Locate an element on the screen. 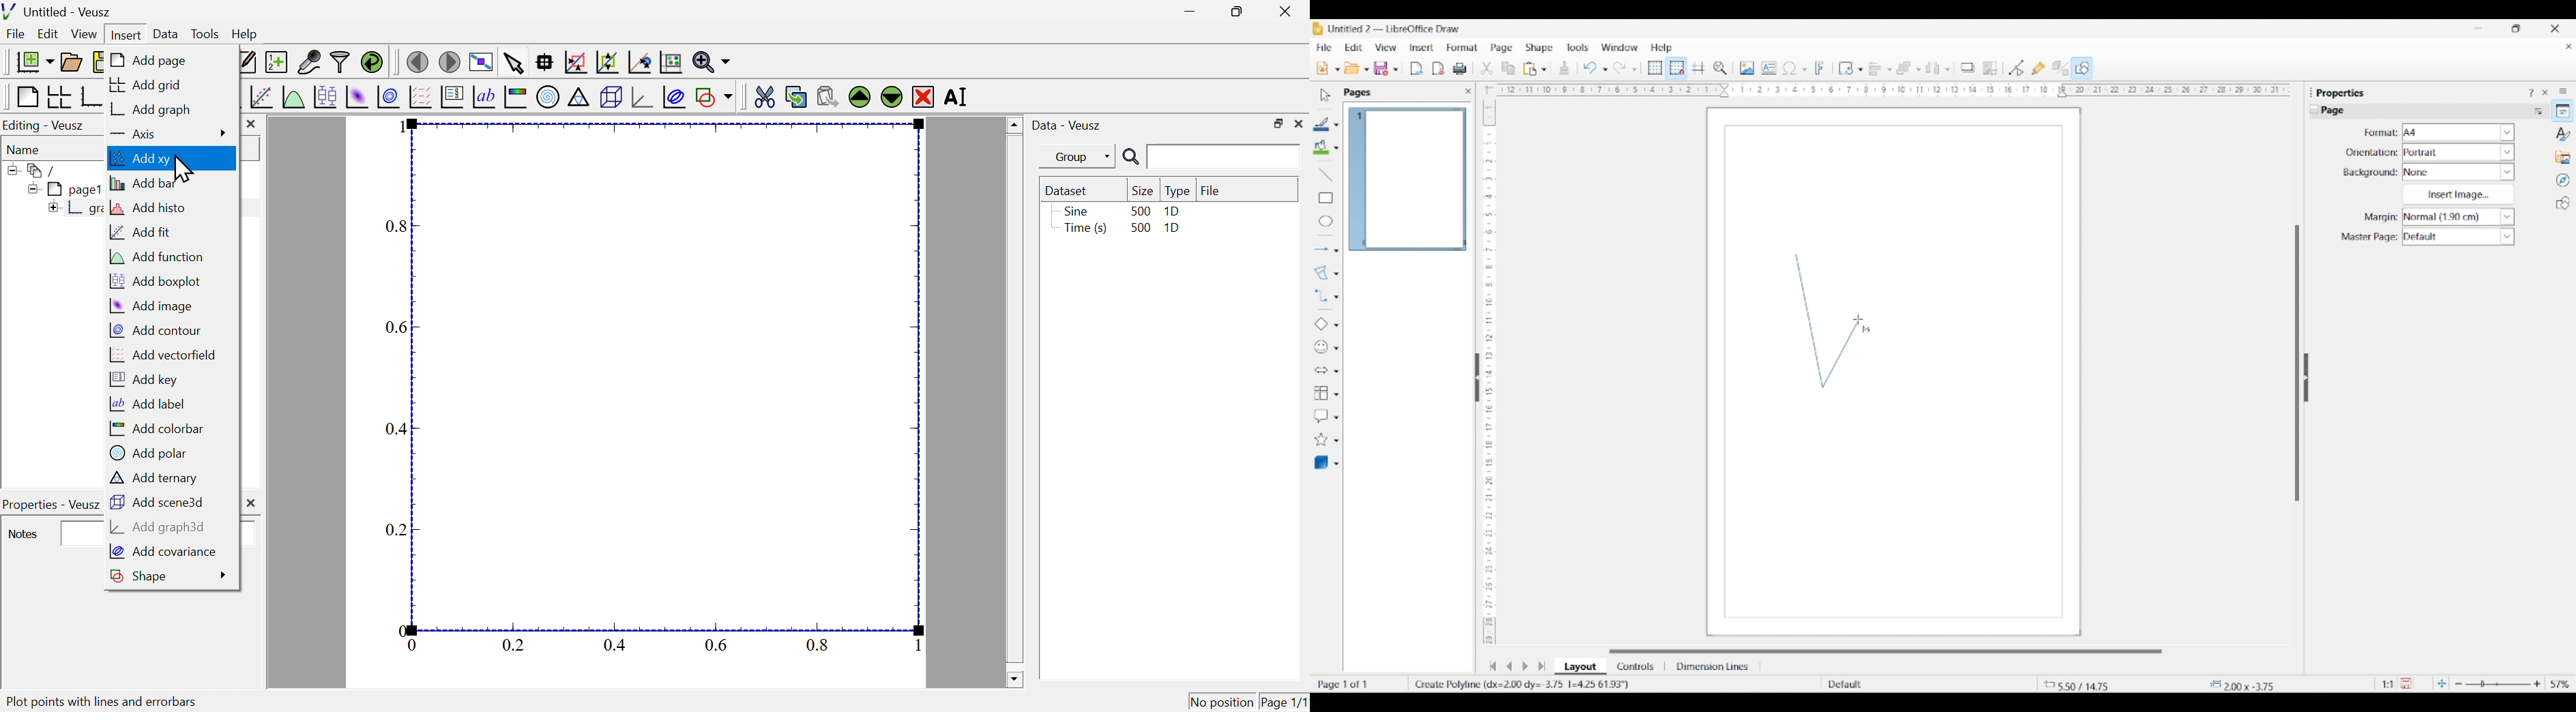  New document format options is located at coordinates (1338, 69).